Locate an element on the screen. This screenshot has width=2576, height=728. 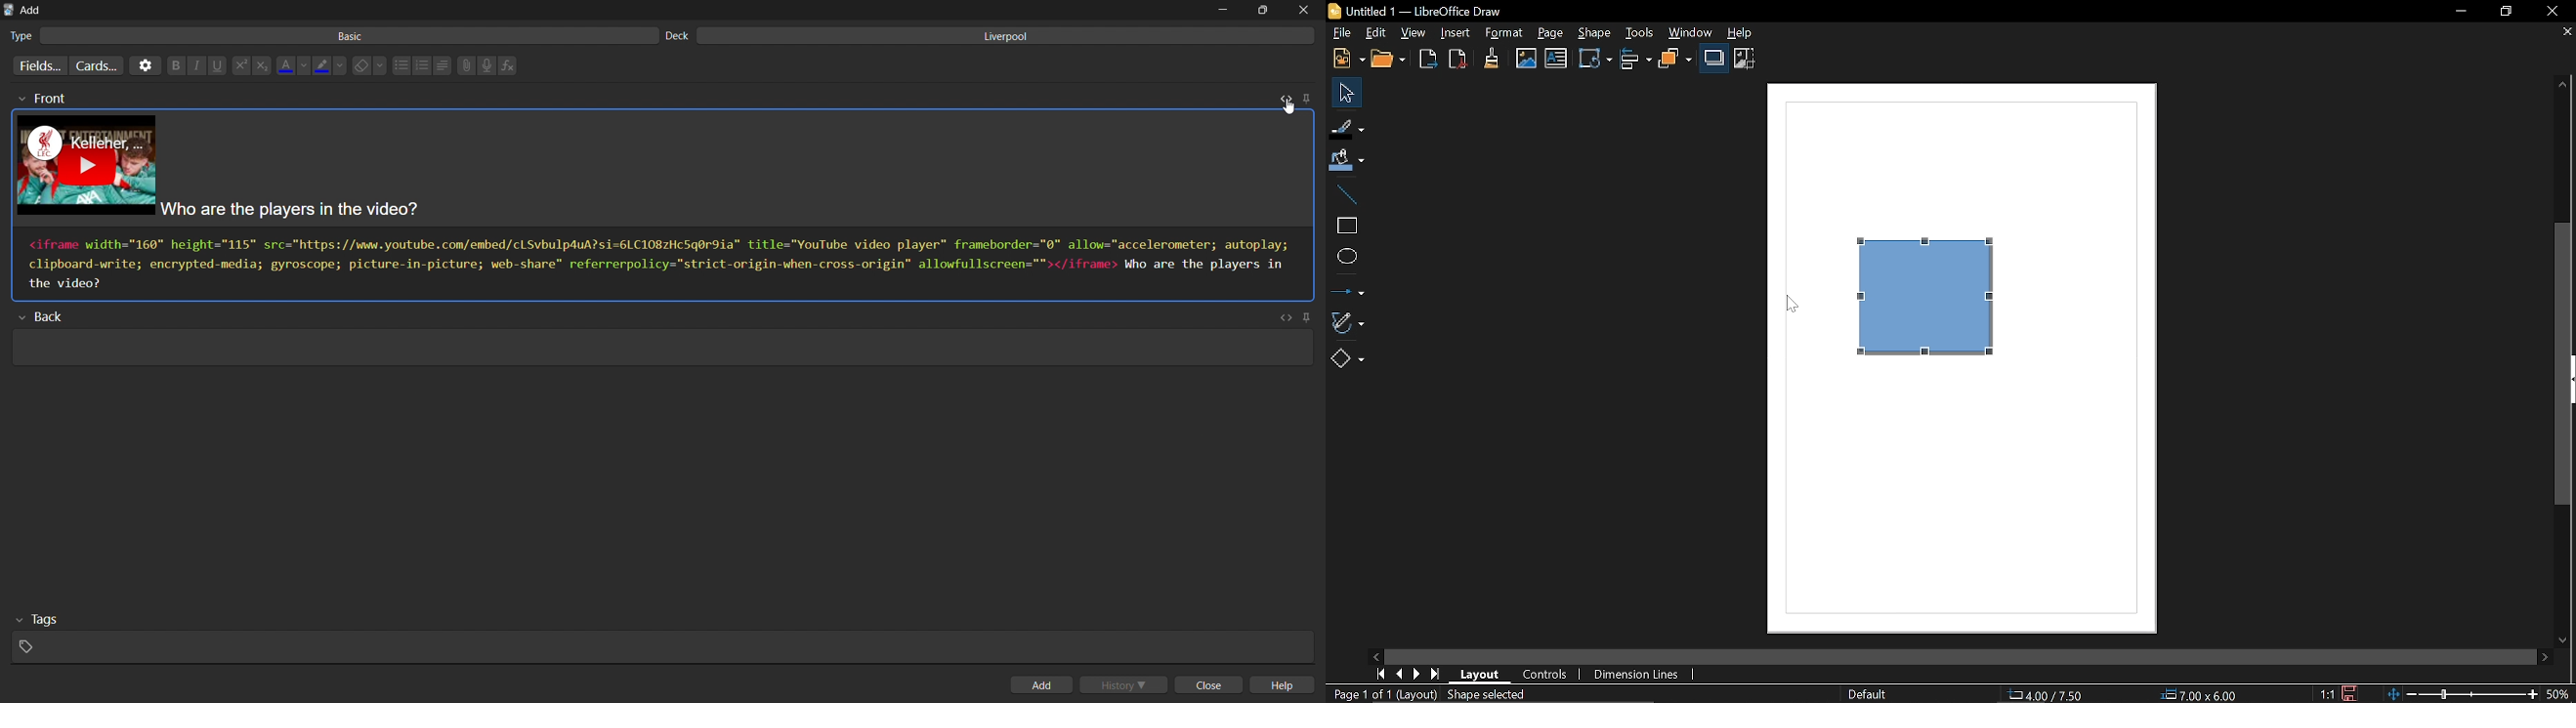
toggle html editor is located at coordinates (1286, 318).